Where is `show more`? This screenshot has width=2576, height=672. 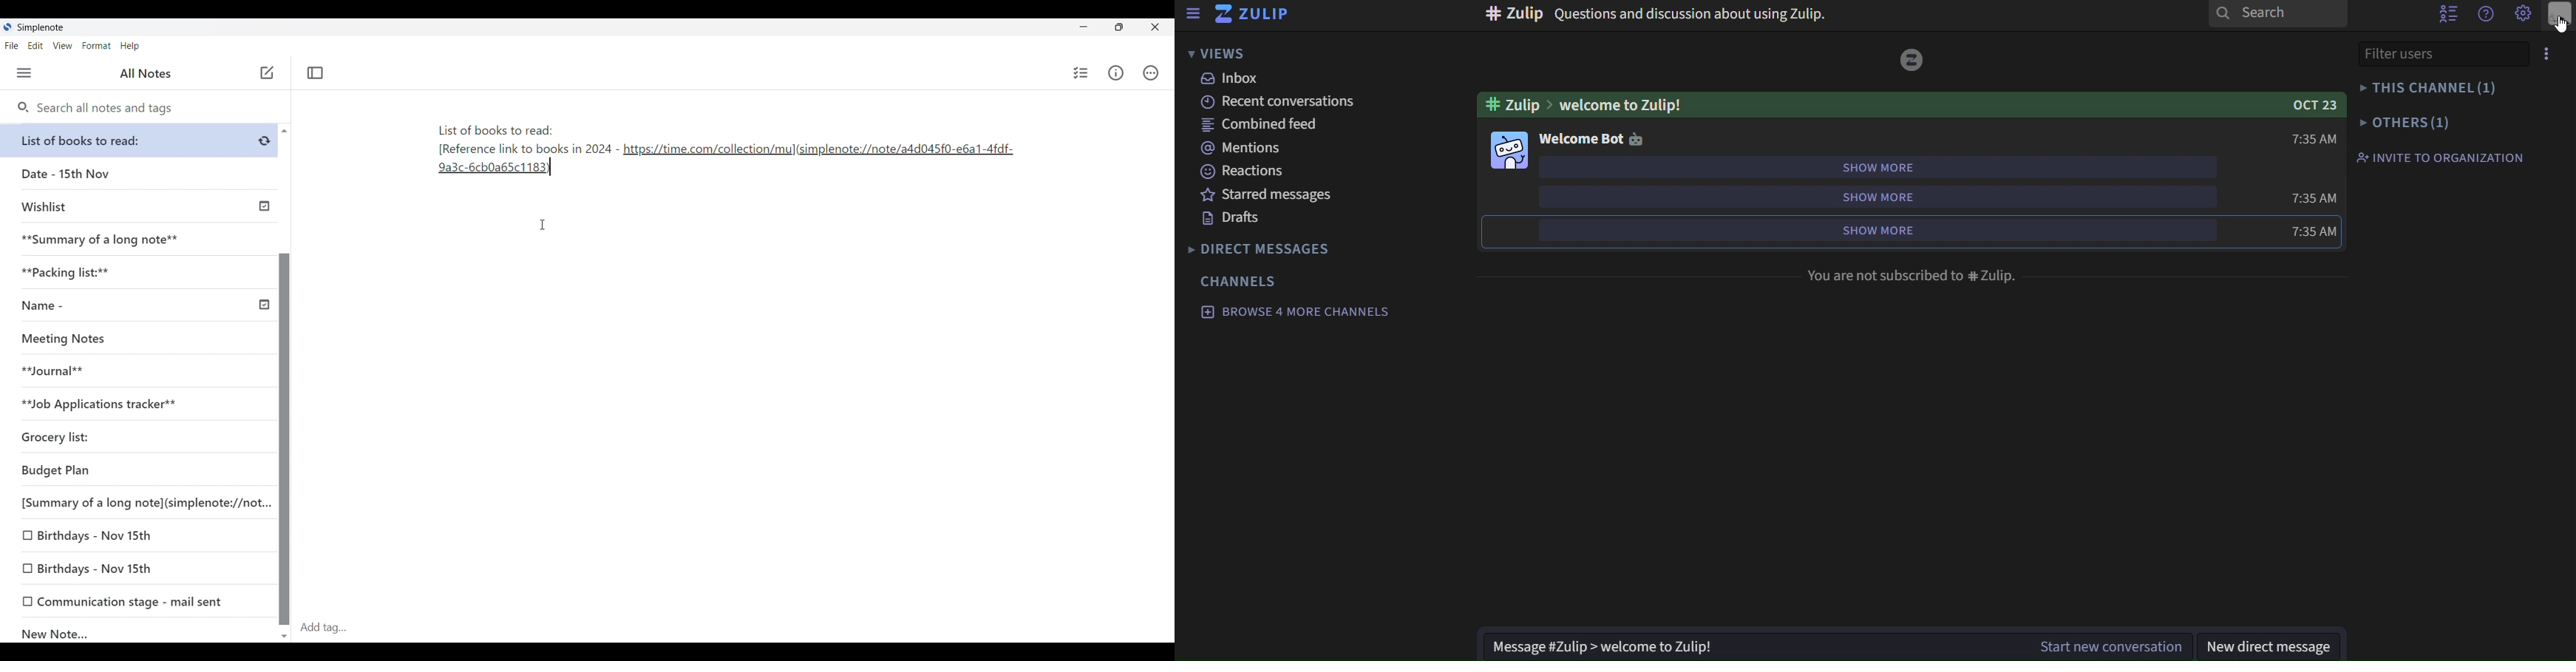
show more is located at coordinates (1872, 230).